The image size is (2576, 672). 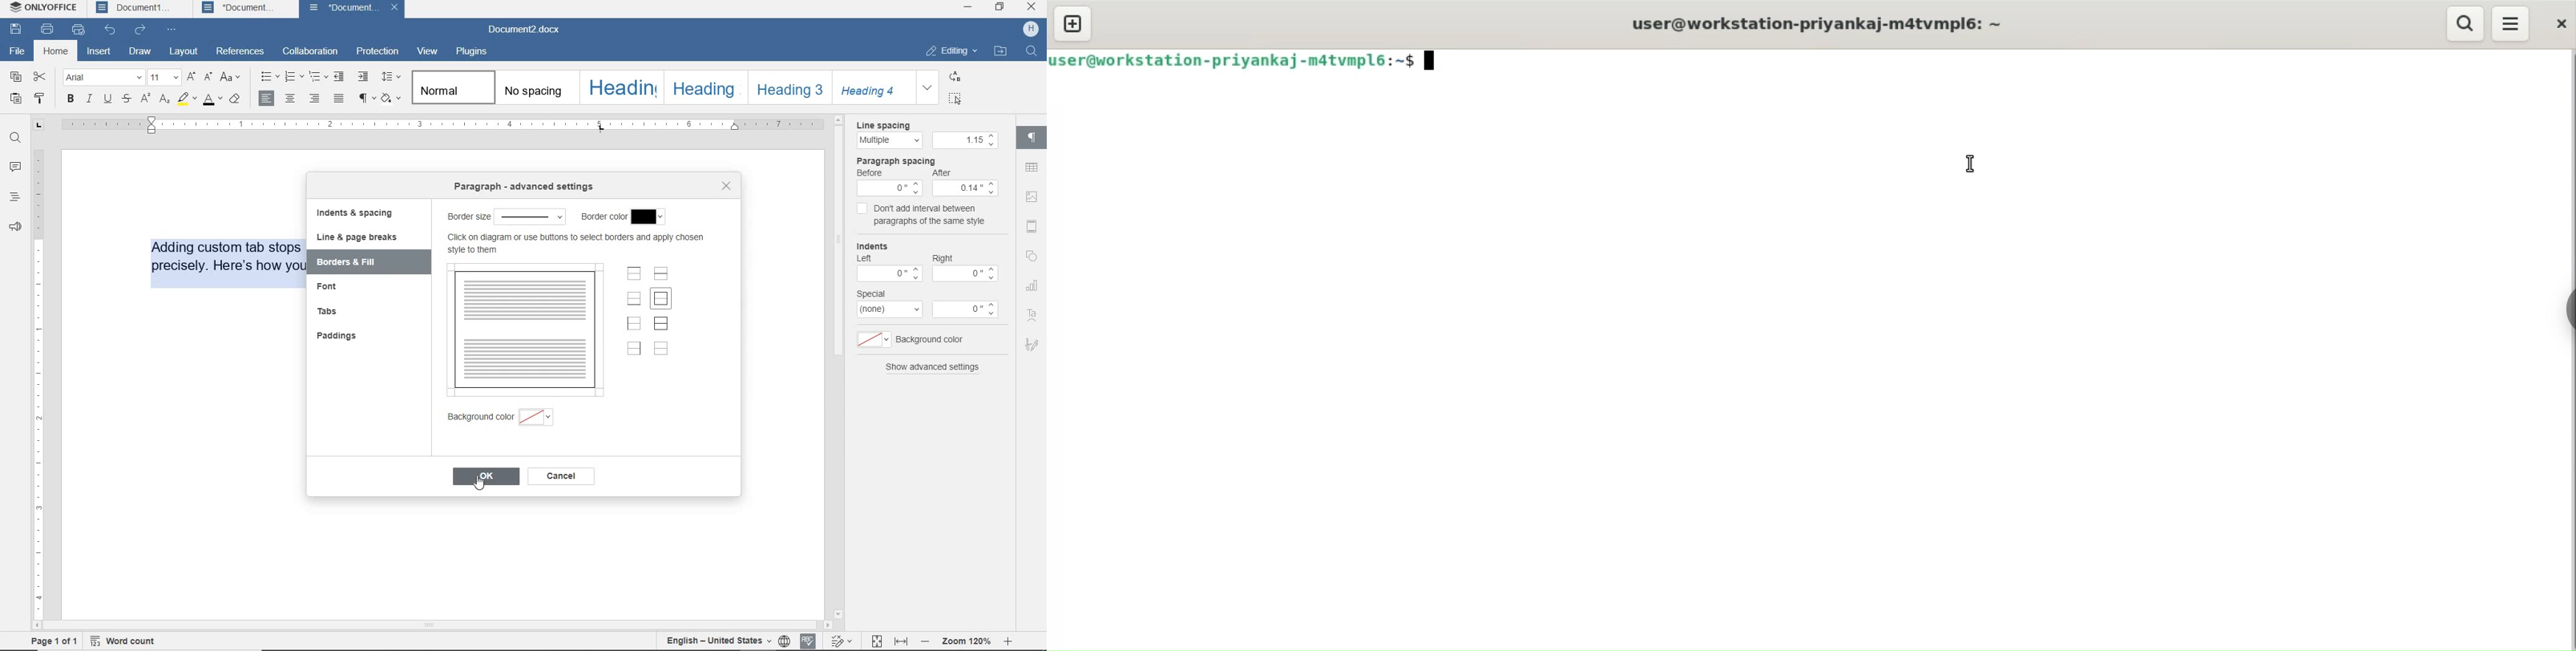 I want to click on shading, so click(x=390, y=99).